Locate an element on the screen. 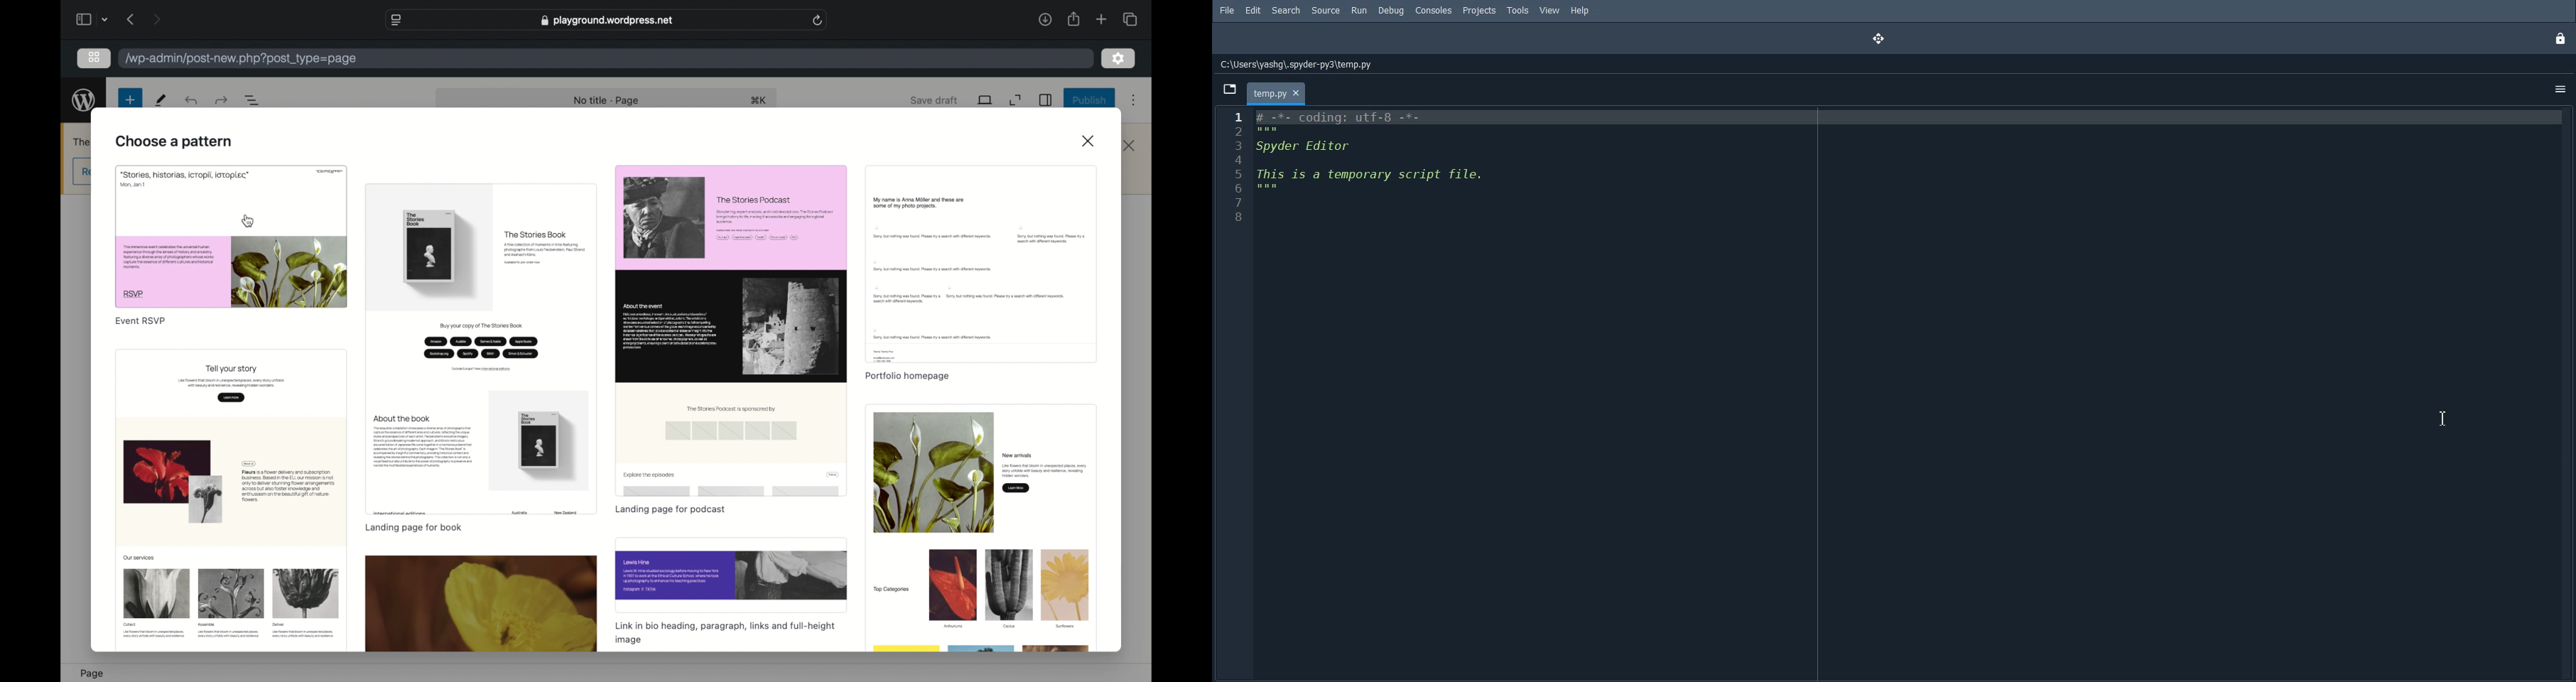  preview is located at coordinates (482, 605).